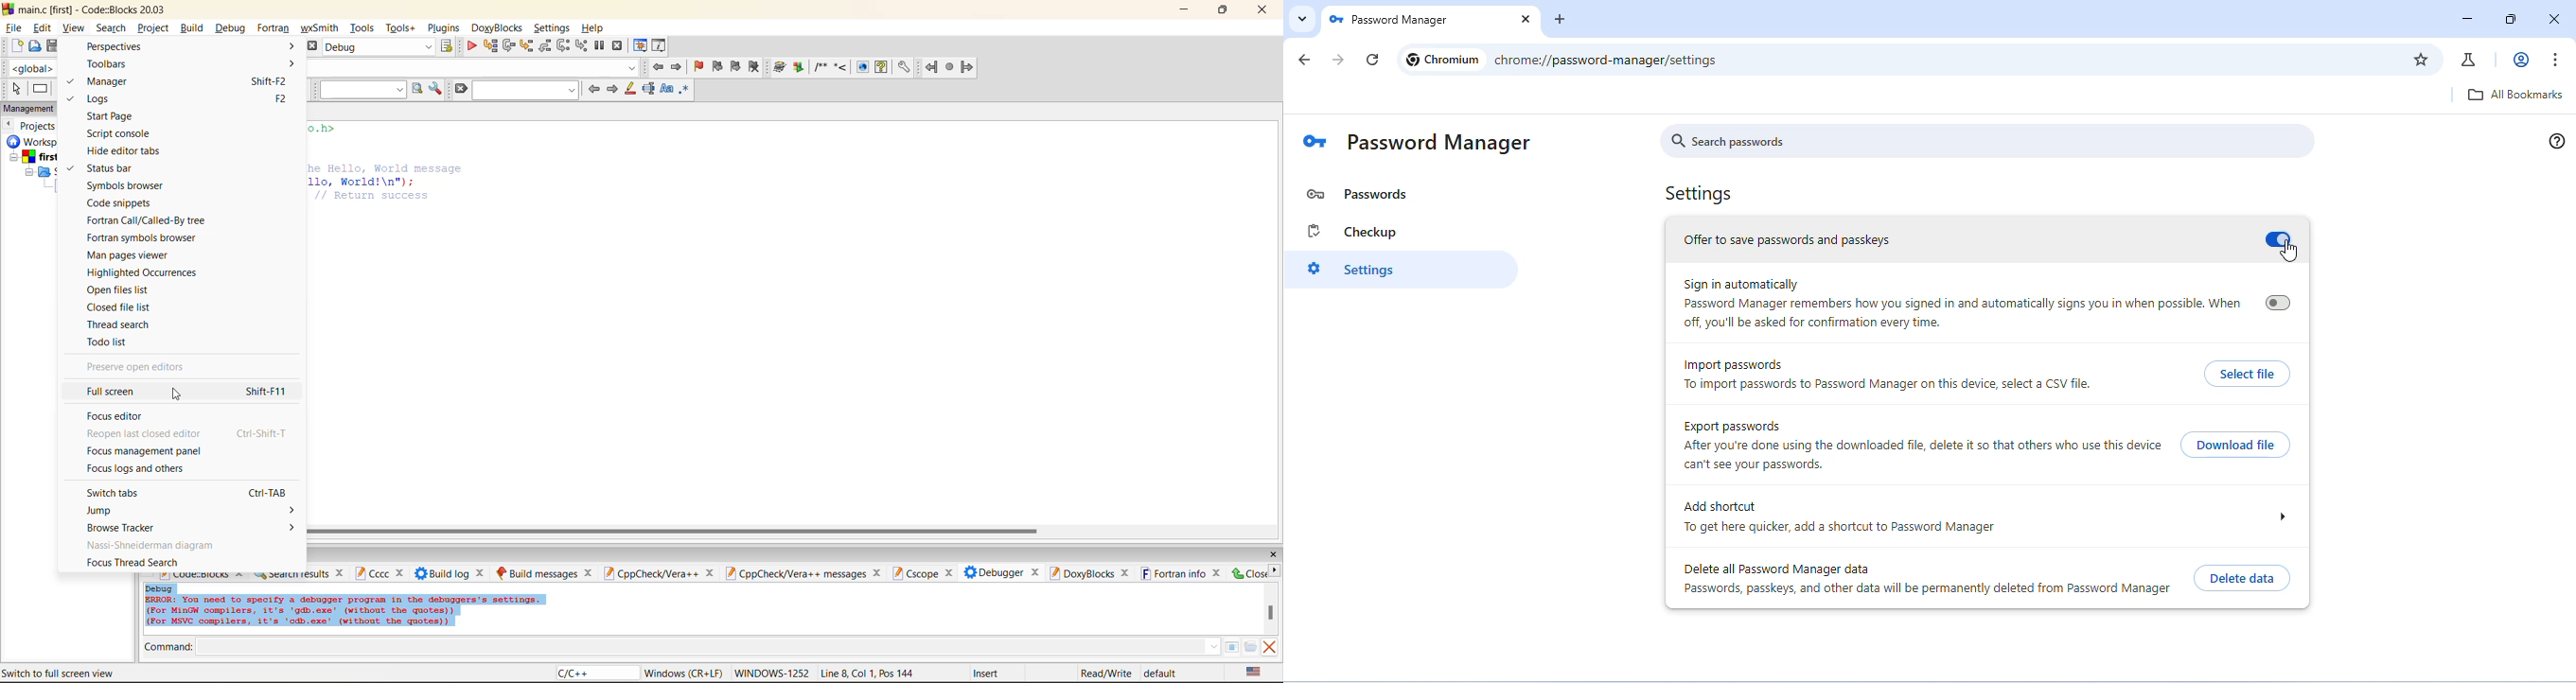 This screenshot has height=700, width=2576. What do you see at coordinates (804, 571) in the screenshot?
I see `cppcheck/vera++messages` at bounding box center [804, 571].